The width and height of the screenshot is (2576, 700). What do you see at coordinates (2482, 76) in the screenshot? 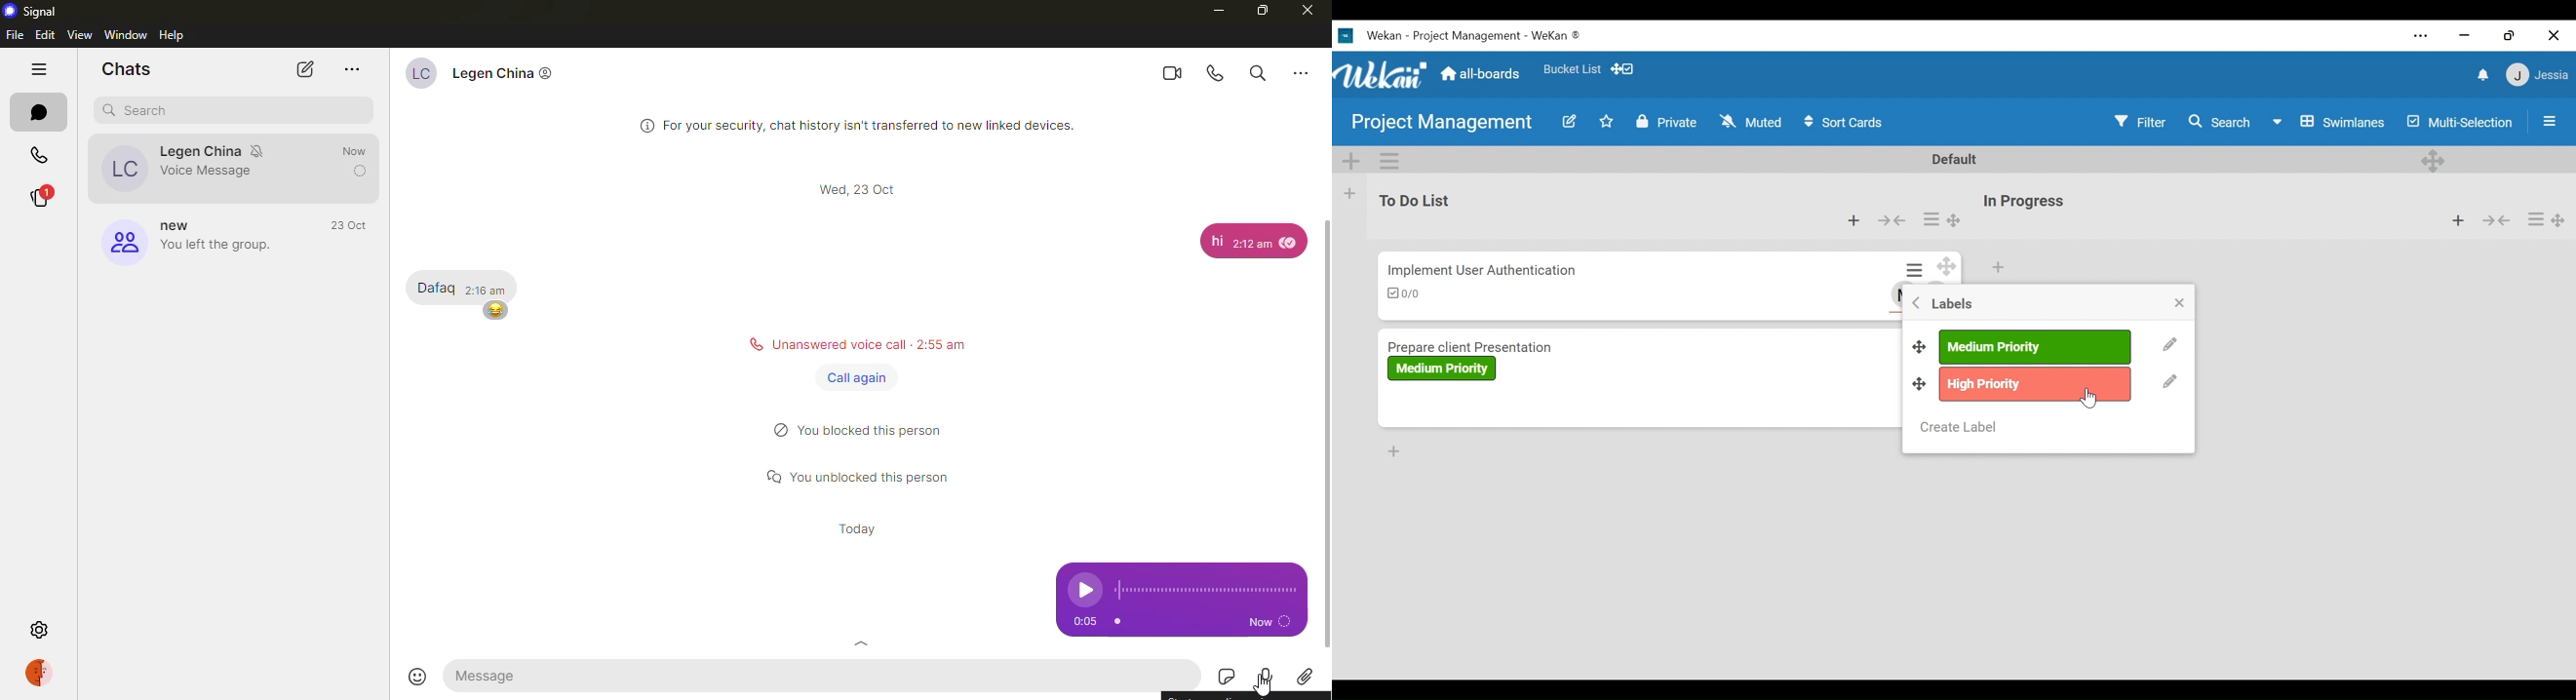
I see `notifications` at bounding box center [2482, 76].